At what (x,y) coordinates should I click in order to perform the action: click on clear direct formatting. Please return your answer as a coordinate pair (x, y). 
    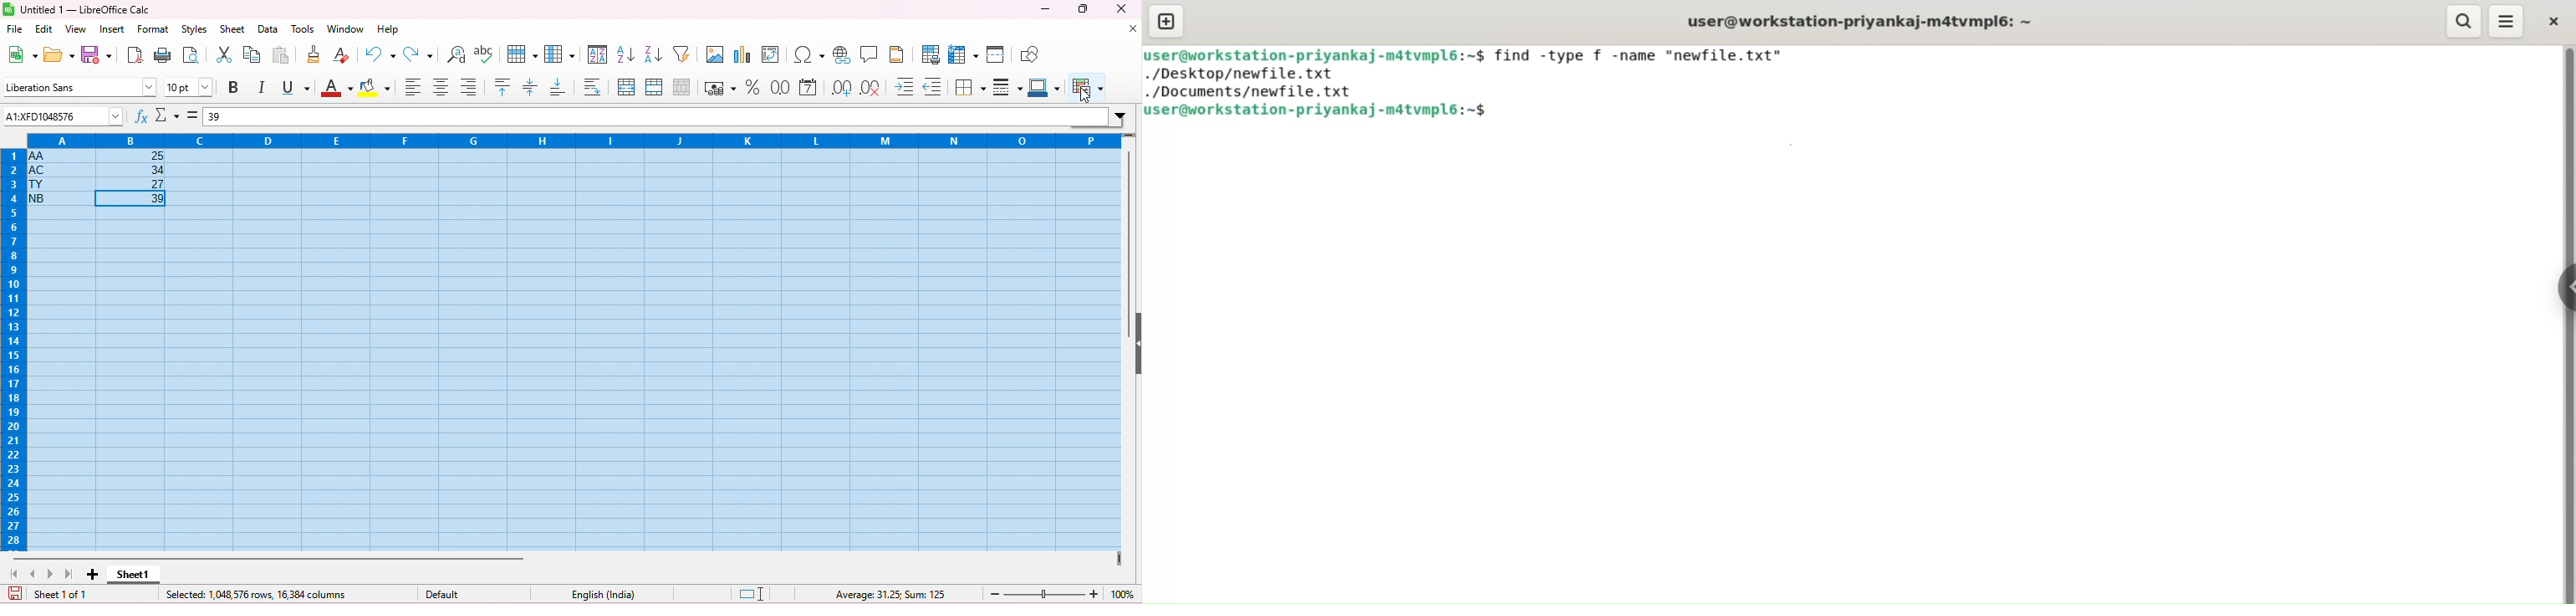
    Looking at the image, I should click on (341, 54).